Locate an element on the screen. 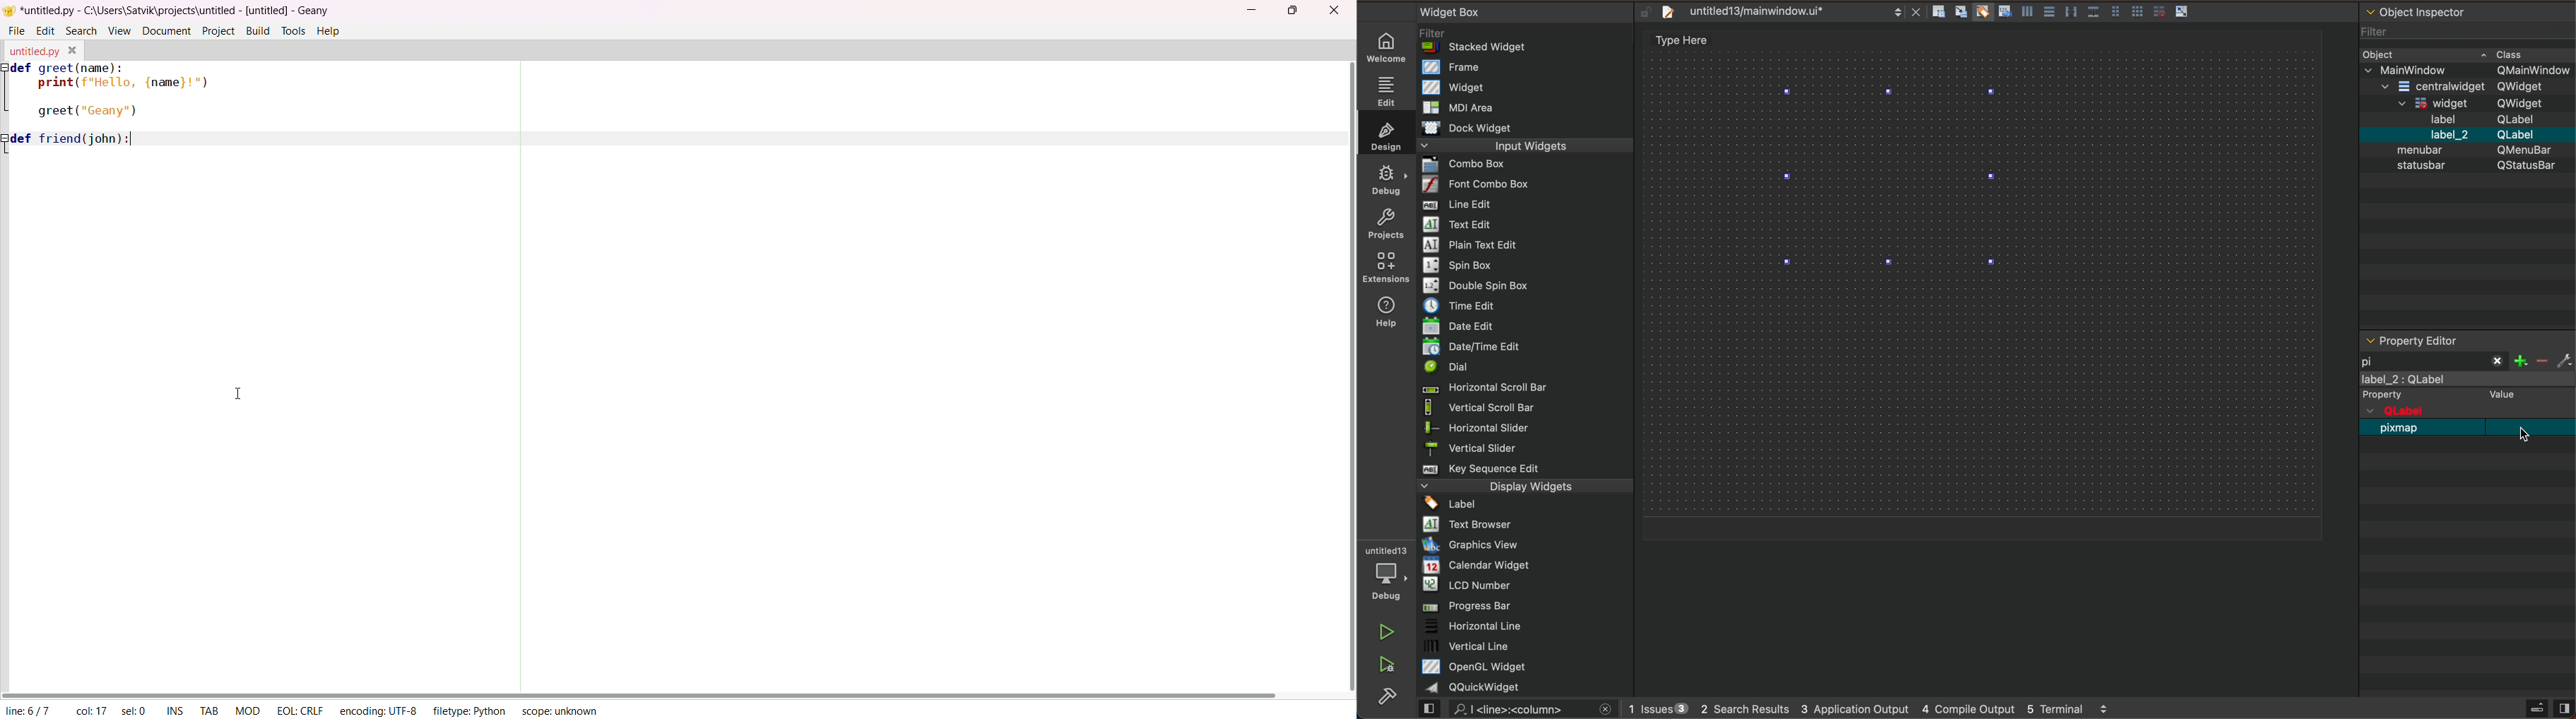 This screenshot has height=728, width=2576. filetype: Phyton is located at coordinates (468, 710).